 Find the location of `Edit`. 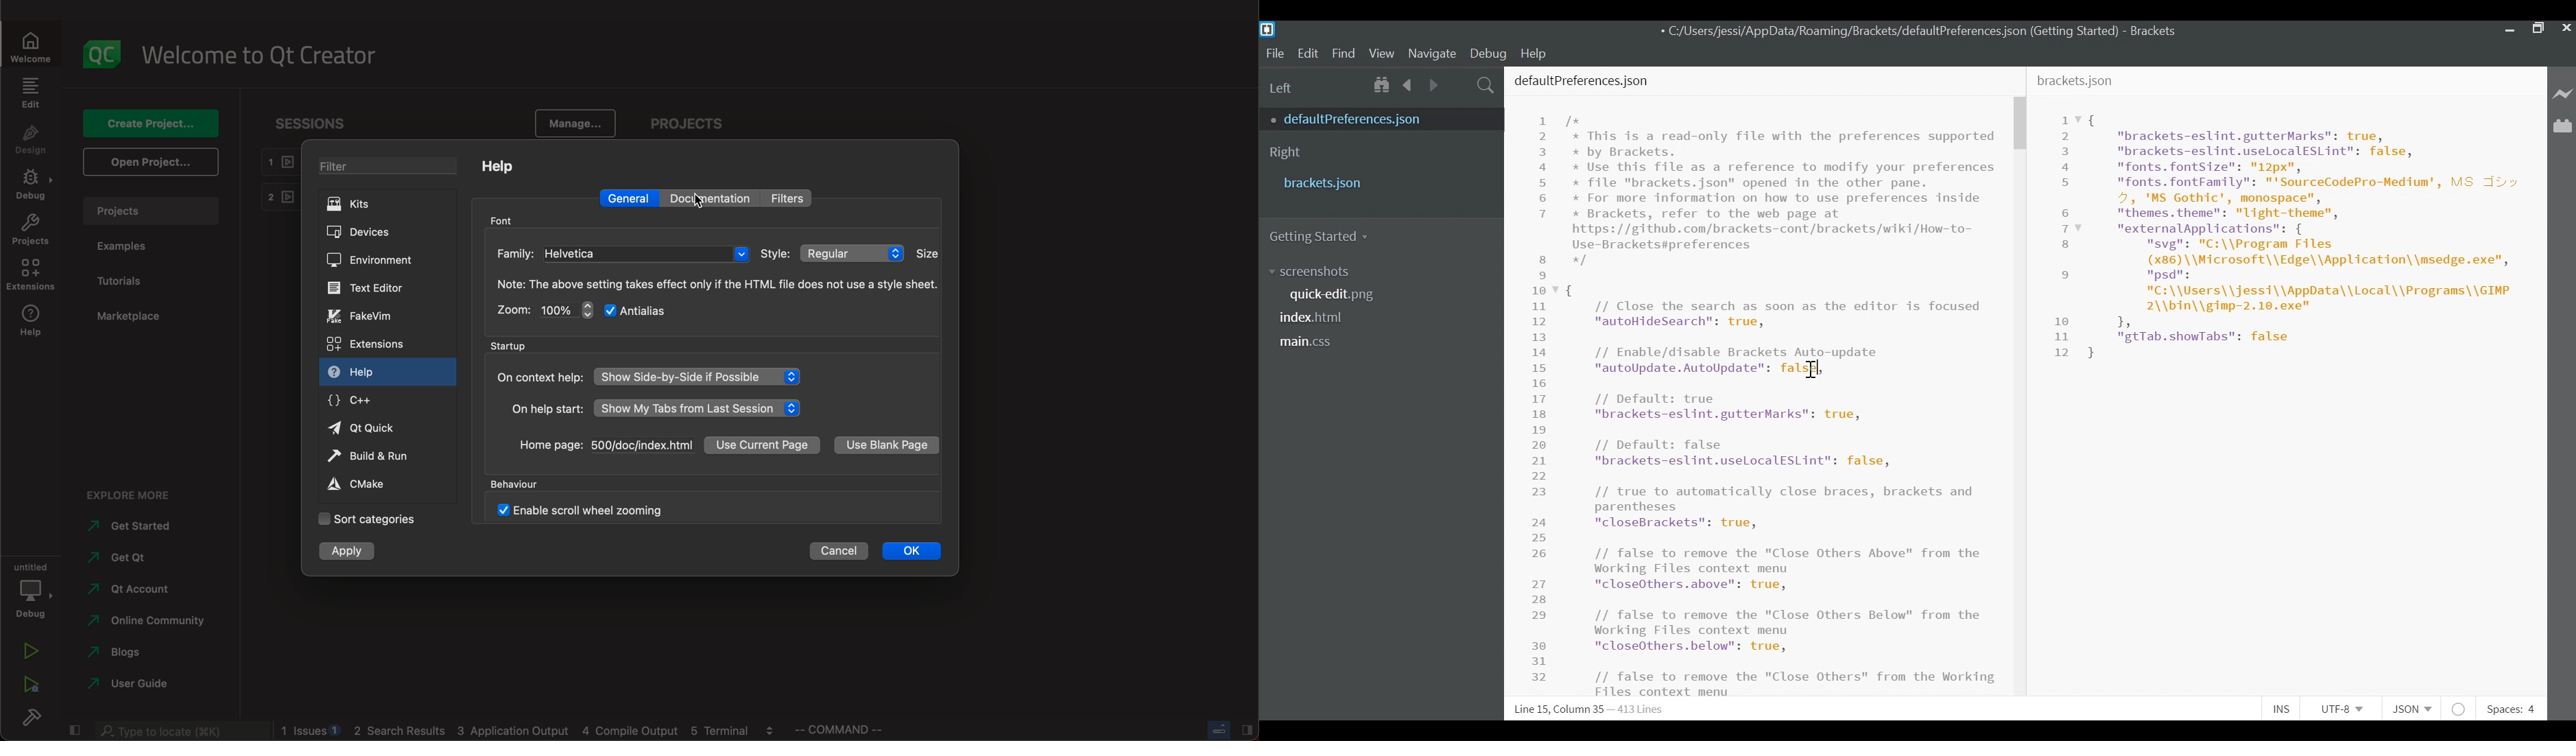

Edit is located at coordinates (1308, 53).